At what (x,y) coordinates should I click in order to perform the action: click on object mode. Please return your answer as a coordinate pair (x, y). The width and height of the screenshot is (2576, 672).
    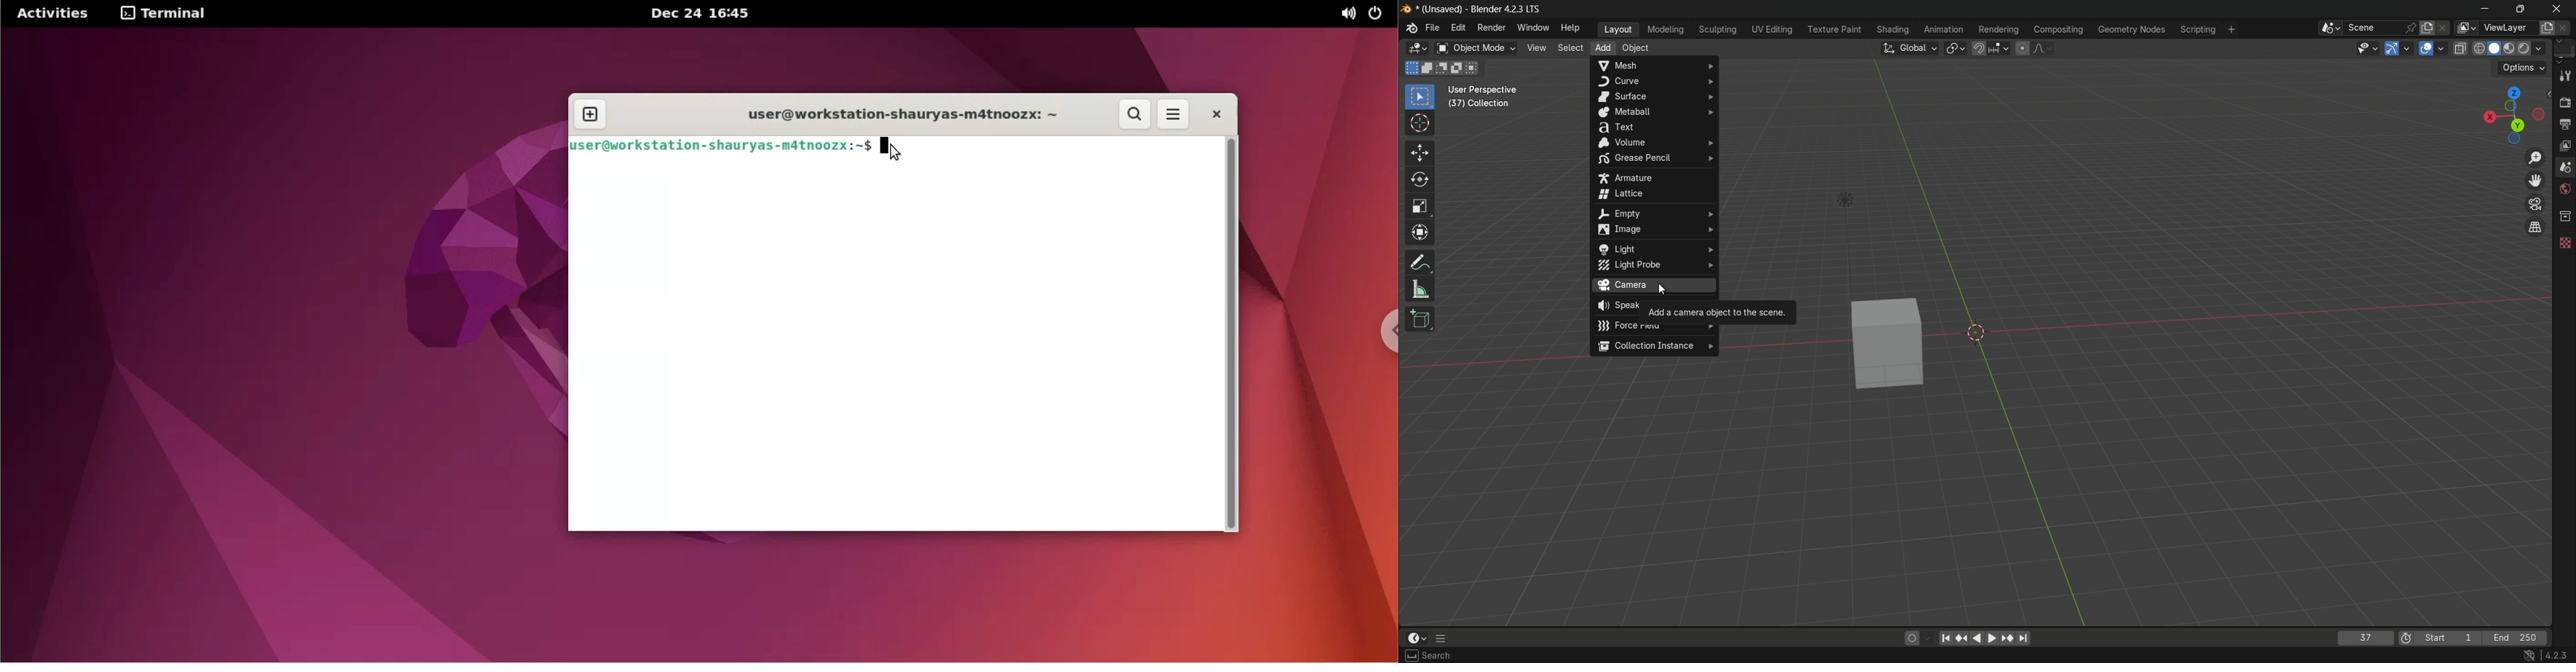
    Looking at the image, I should click on (1476, 48).